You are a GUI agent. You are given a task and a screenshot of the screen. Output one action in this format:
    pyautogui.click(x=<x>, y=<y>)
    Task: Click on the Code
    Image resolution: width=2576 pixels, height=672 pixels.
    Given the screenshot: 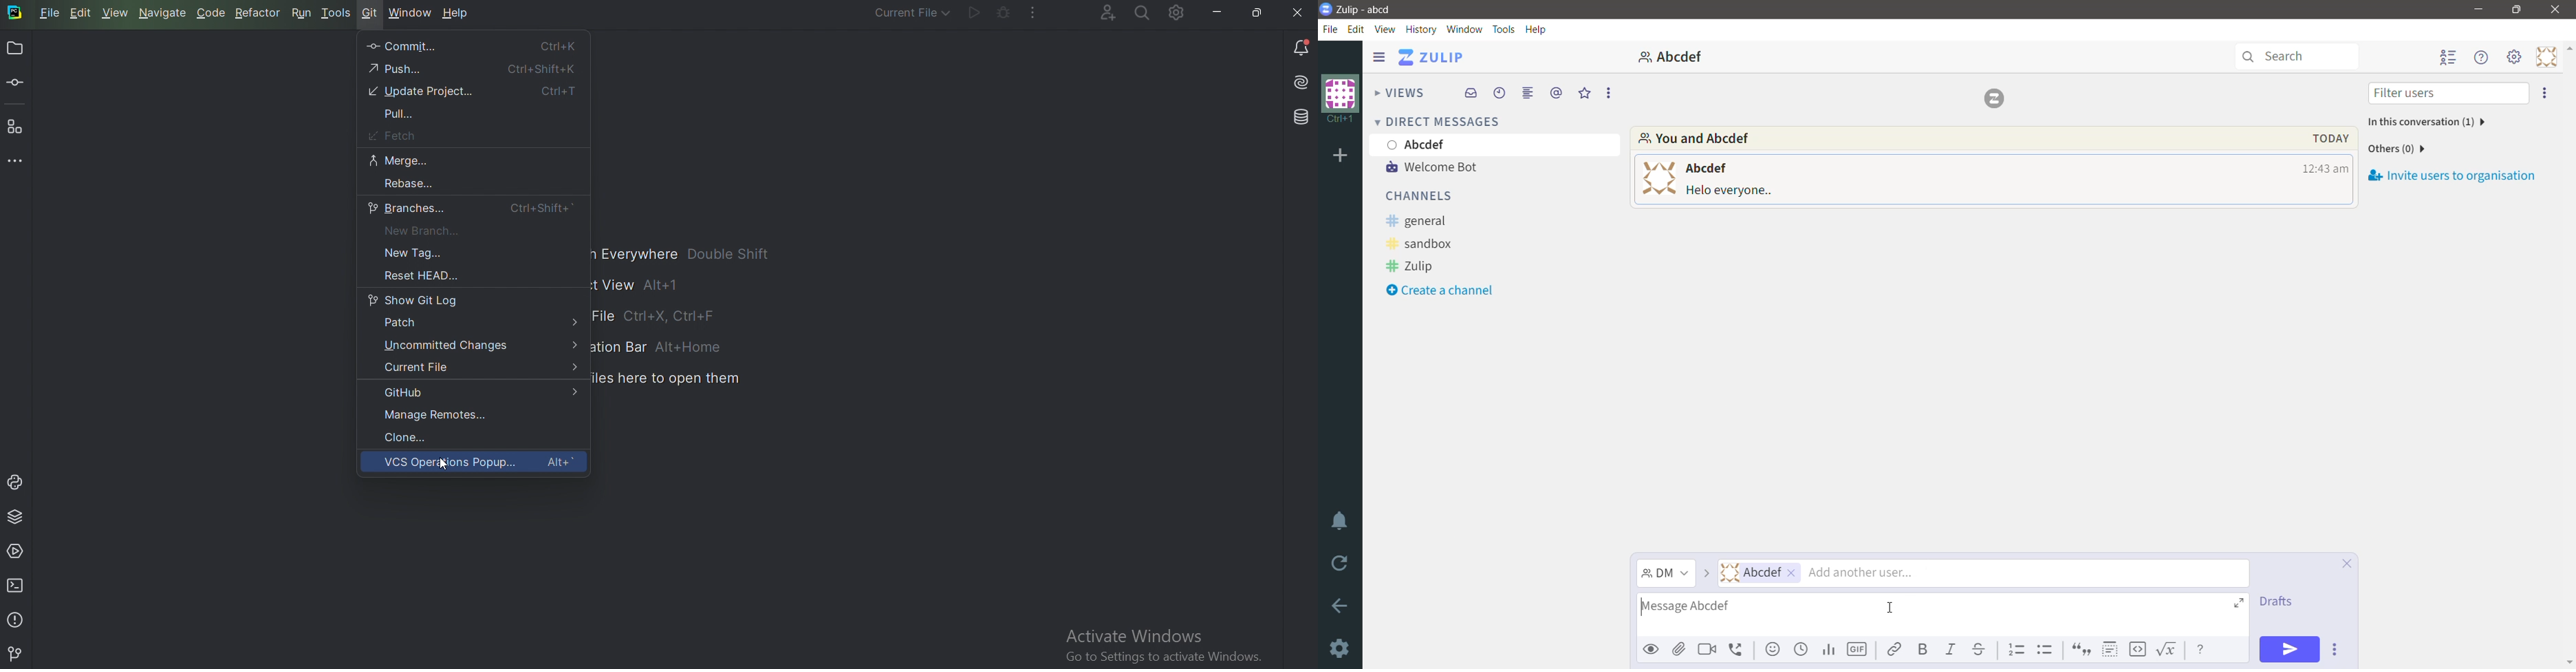 What is the action you would take?
    pyautogui.click(x=2139, y=650)
    